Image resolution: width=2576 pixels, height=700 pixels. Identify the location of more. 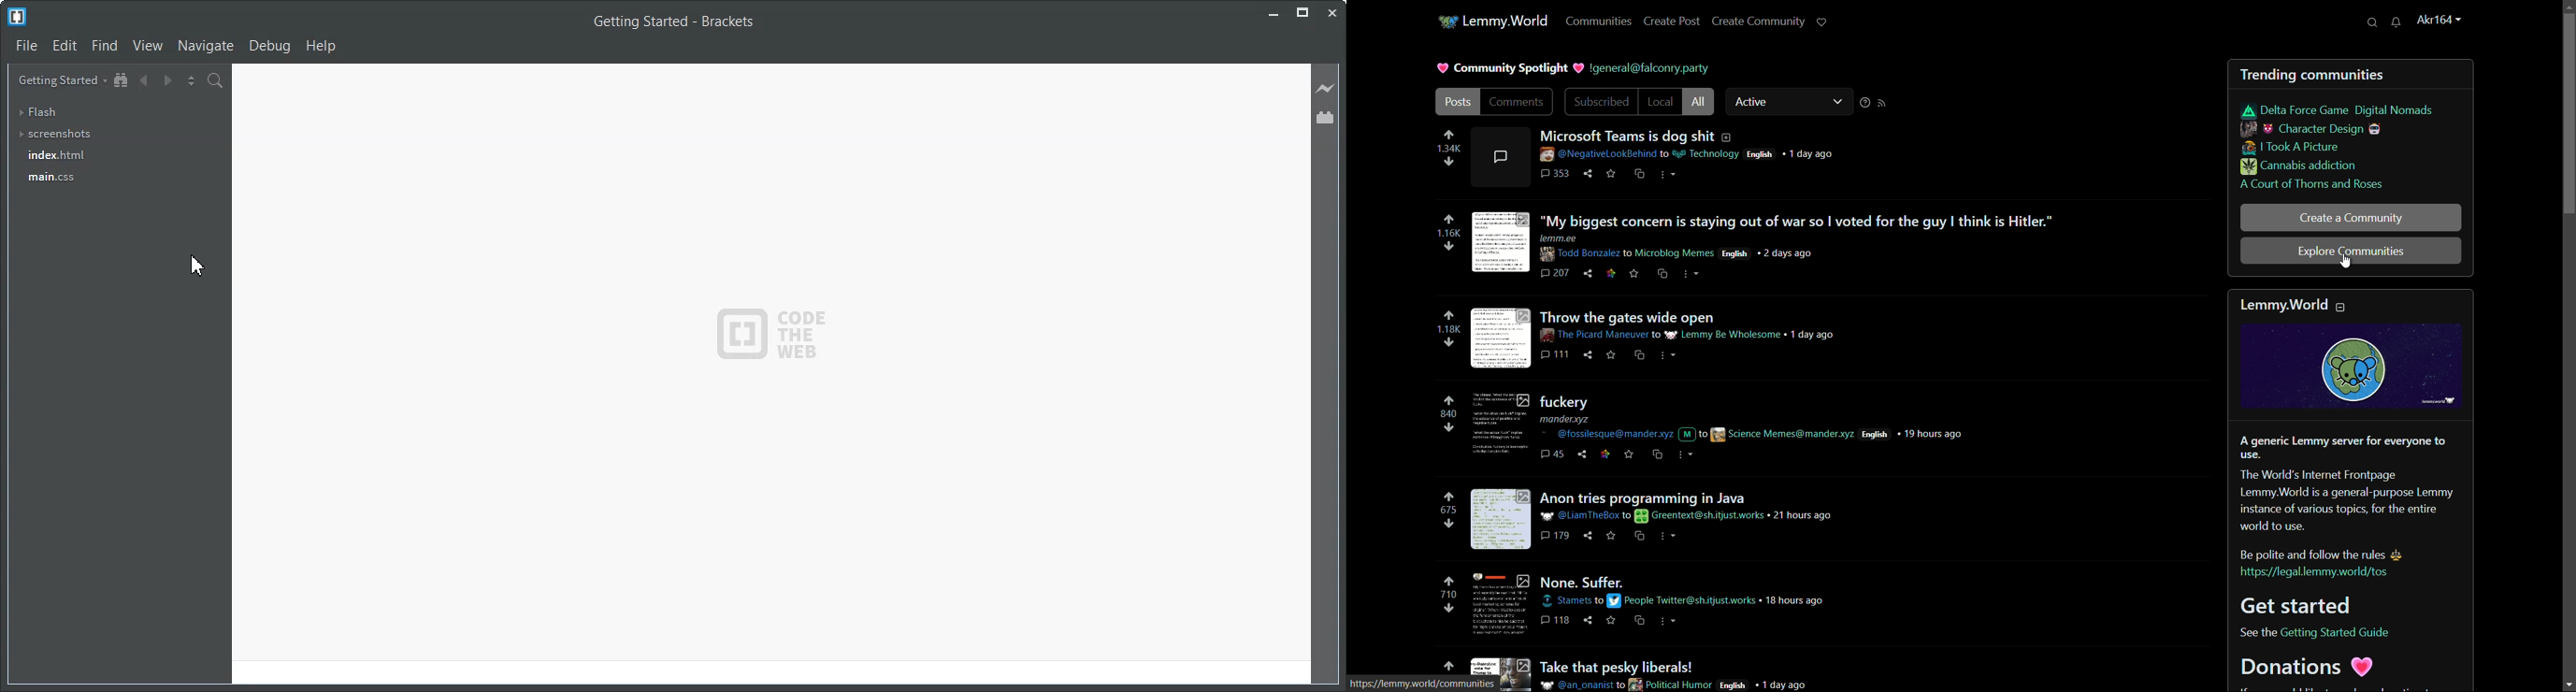
(1669, 174).